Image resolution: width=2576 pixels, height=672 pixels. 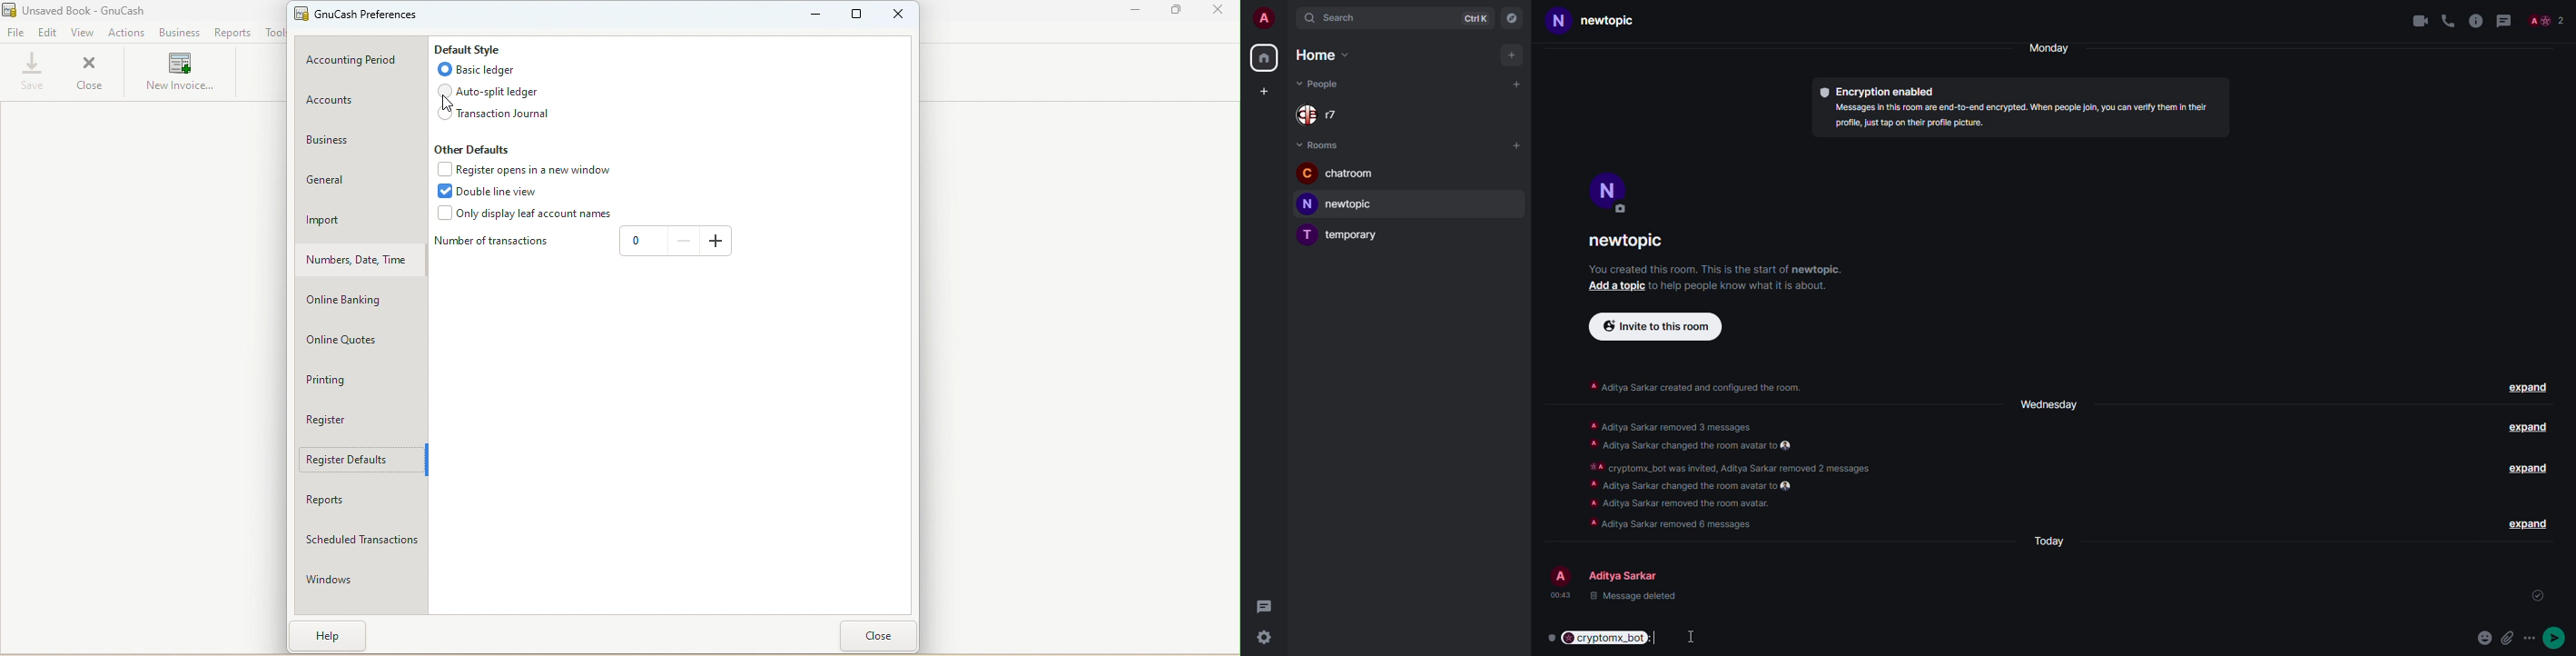 What do you see at coordinates (1731, 476) in the screenshot?
I see `info` at bounding box center [1731, 476].